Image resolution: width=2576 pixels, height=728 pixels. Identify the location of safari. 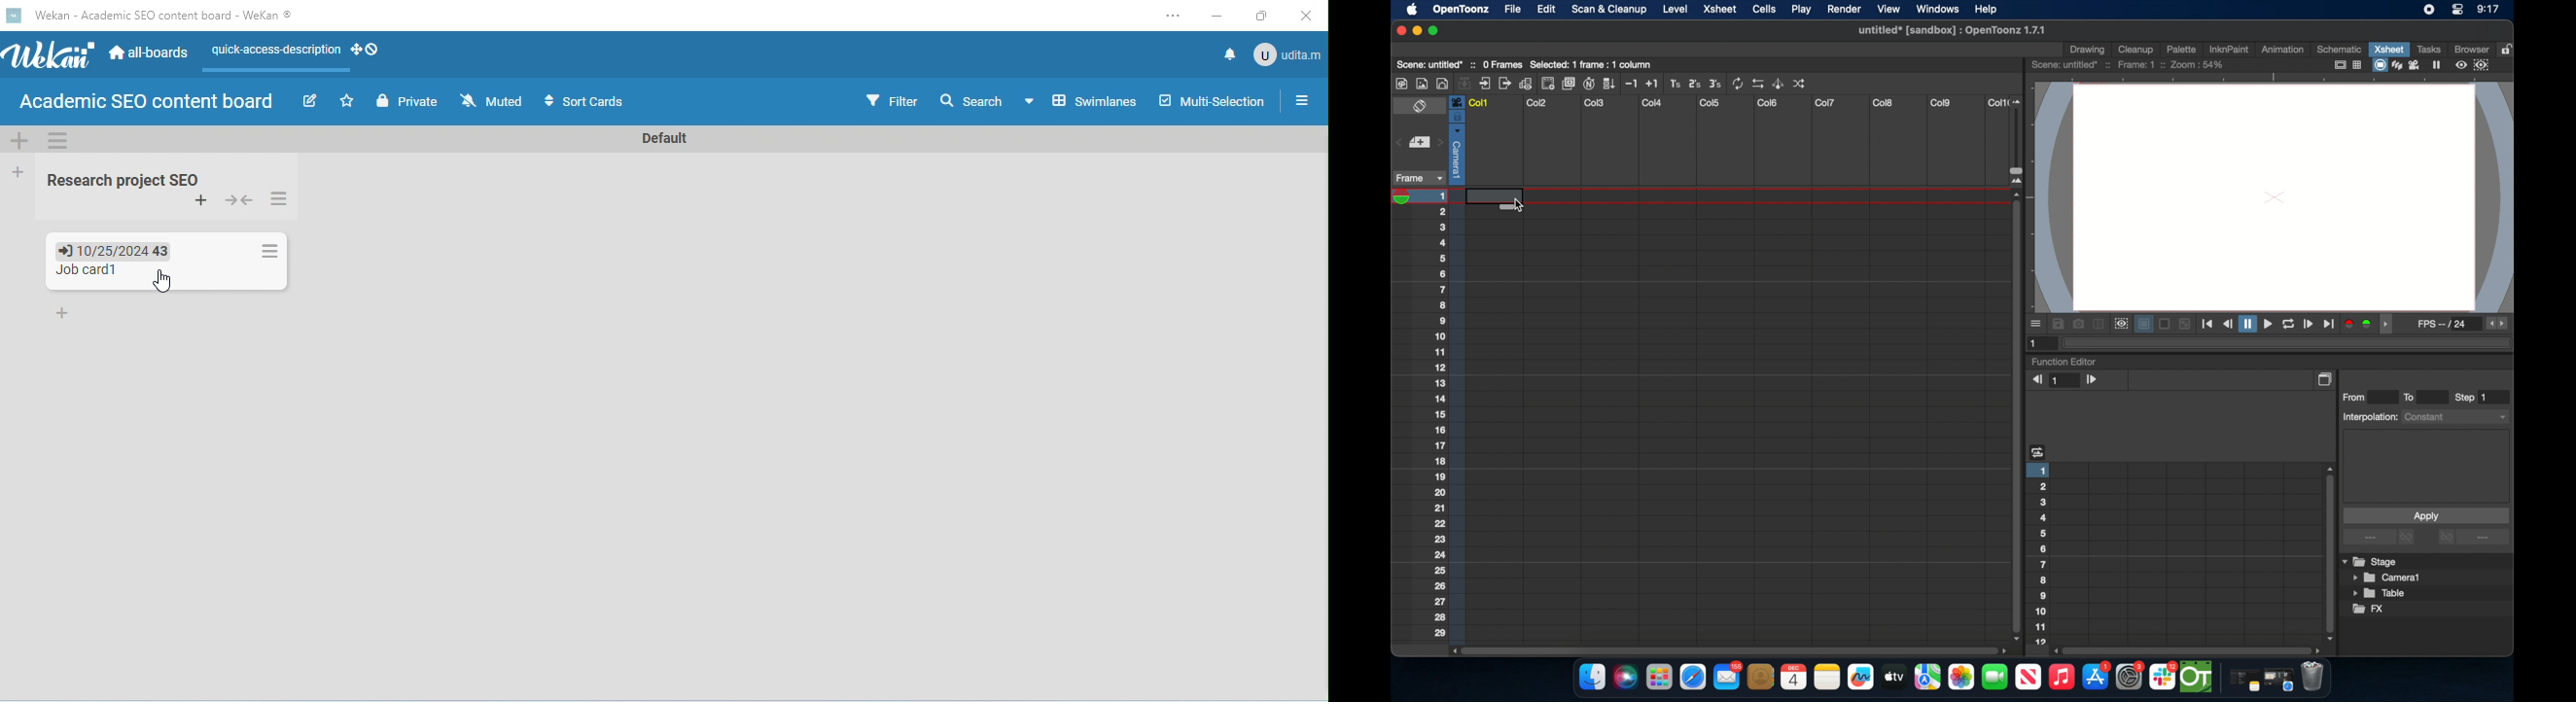
(2279, 680).